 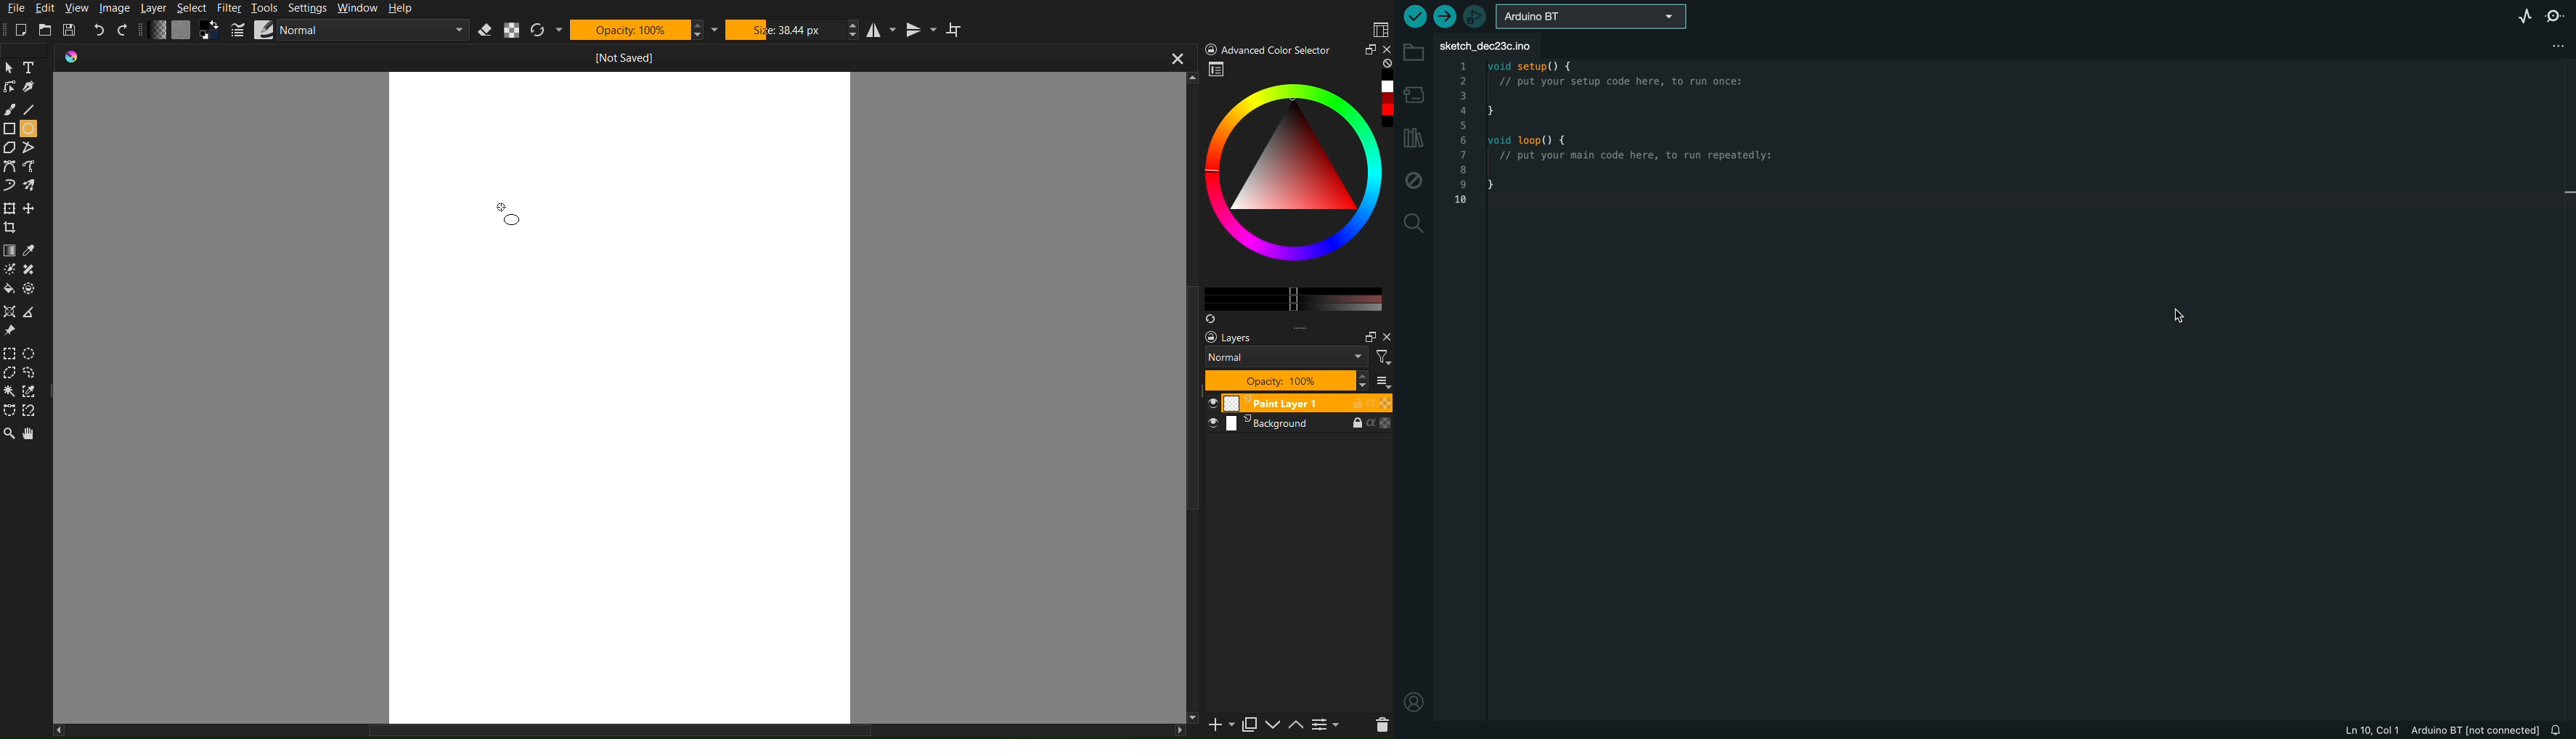 What do you see at coordinates (632, 30) in the screenshot?
I see `Opacity` at bounding box center [632, 30].